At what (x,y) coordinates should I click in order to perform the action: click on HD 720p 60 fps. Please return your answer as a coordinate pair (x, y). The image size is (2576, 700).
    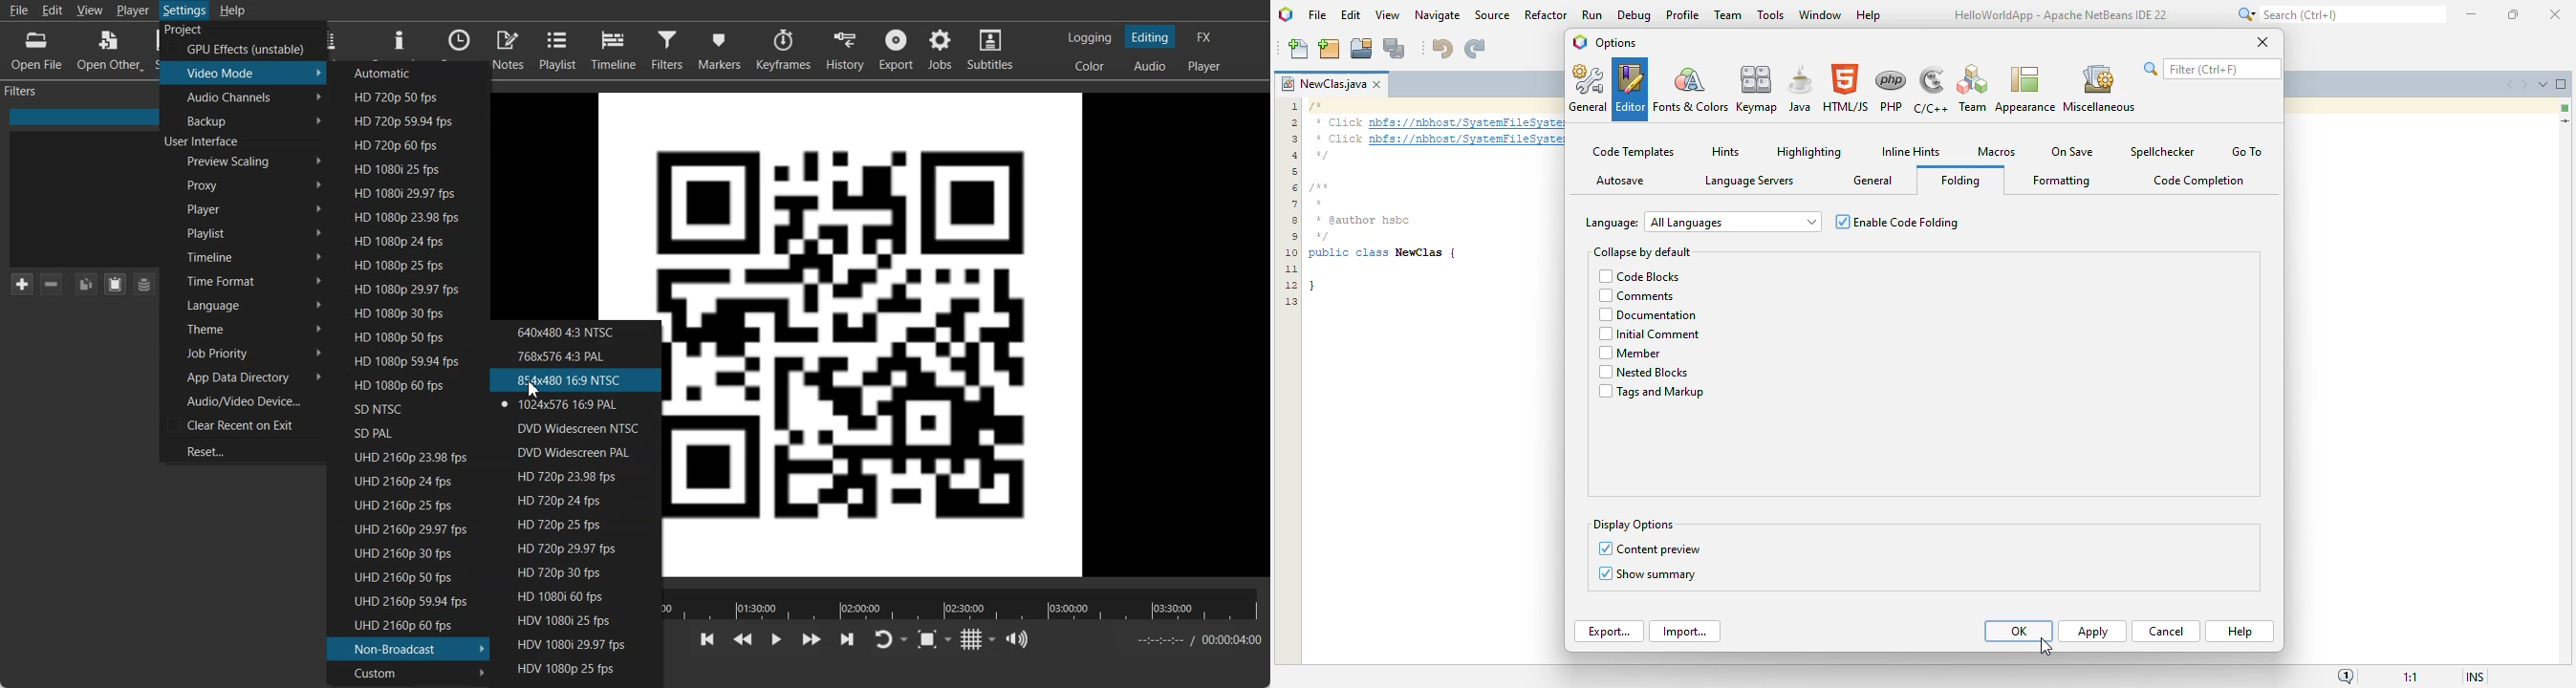
    Looking at the image, I should click on (407, 145).